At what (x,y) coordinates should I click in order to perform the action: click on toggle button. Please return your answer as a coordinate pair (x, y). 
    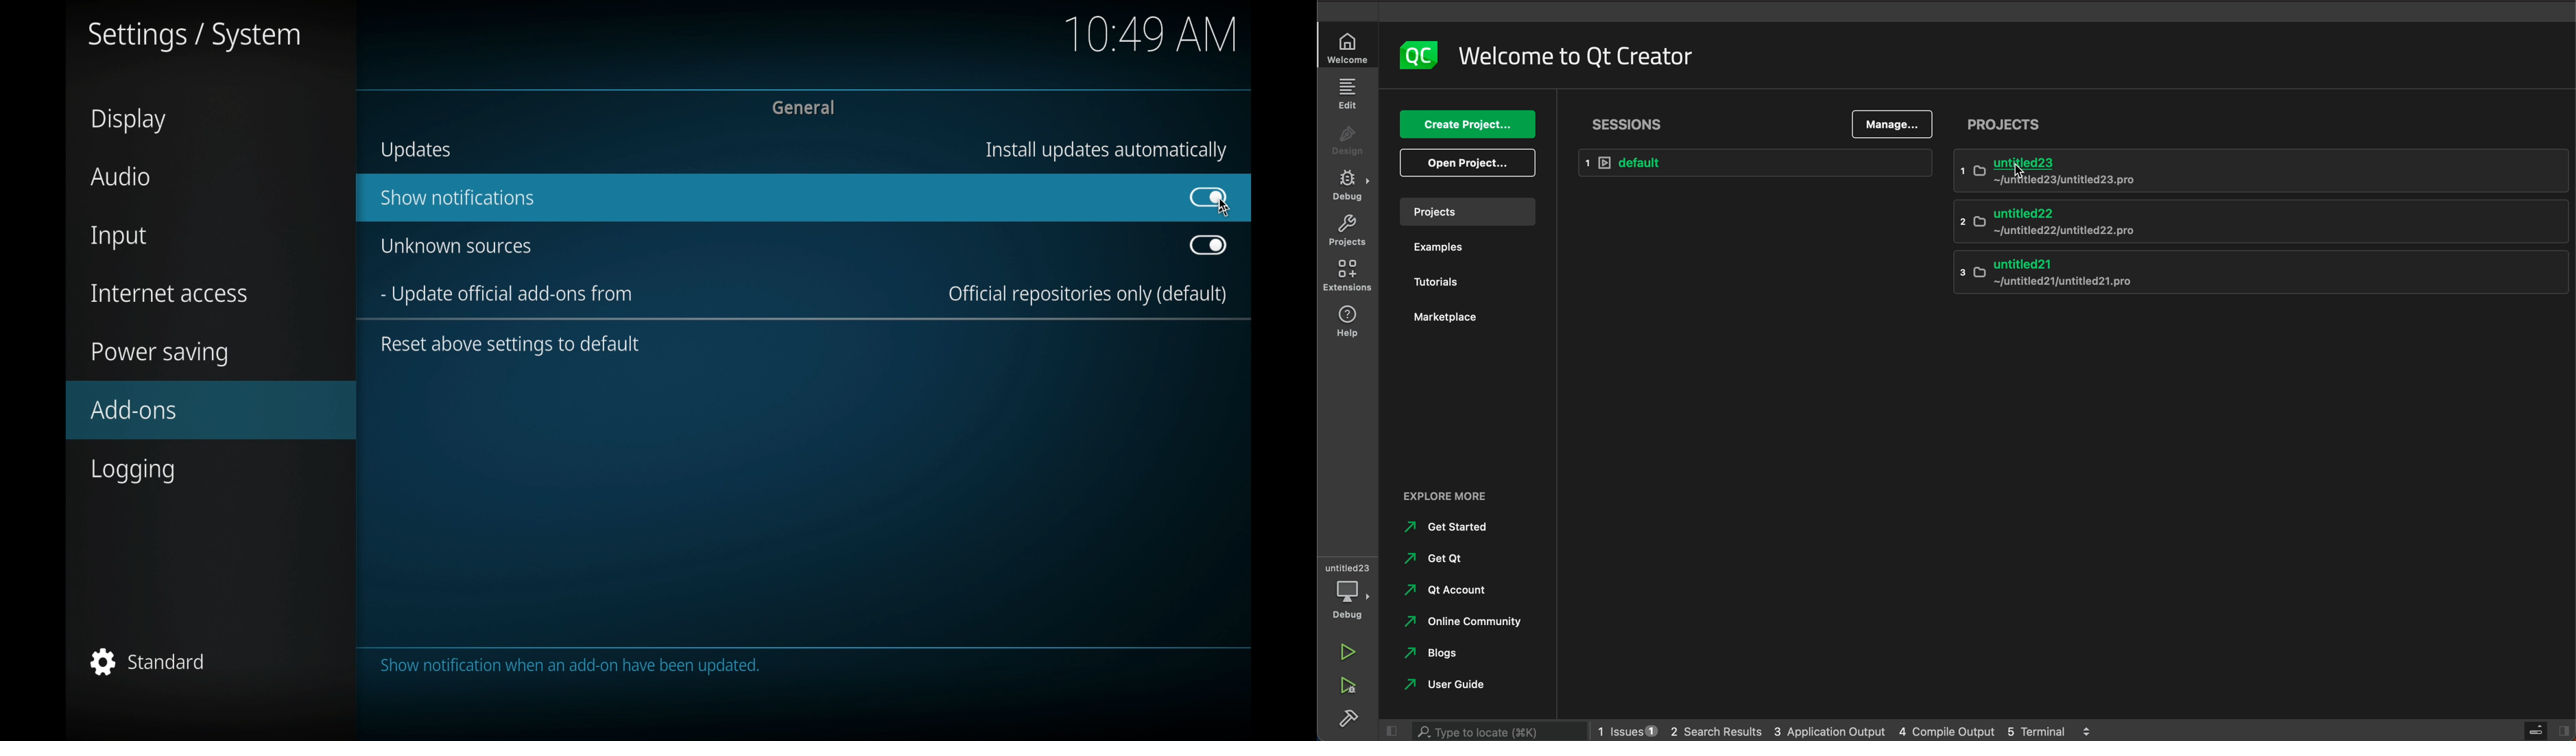
    Looking at the image, I should click on (1207, 245).